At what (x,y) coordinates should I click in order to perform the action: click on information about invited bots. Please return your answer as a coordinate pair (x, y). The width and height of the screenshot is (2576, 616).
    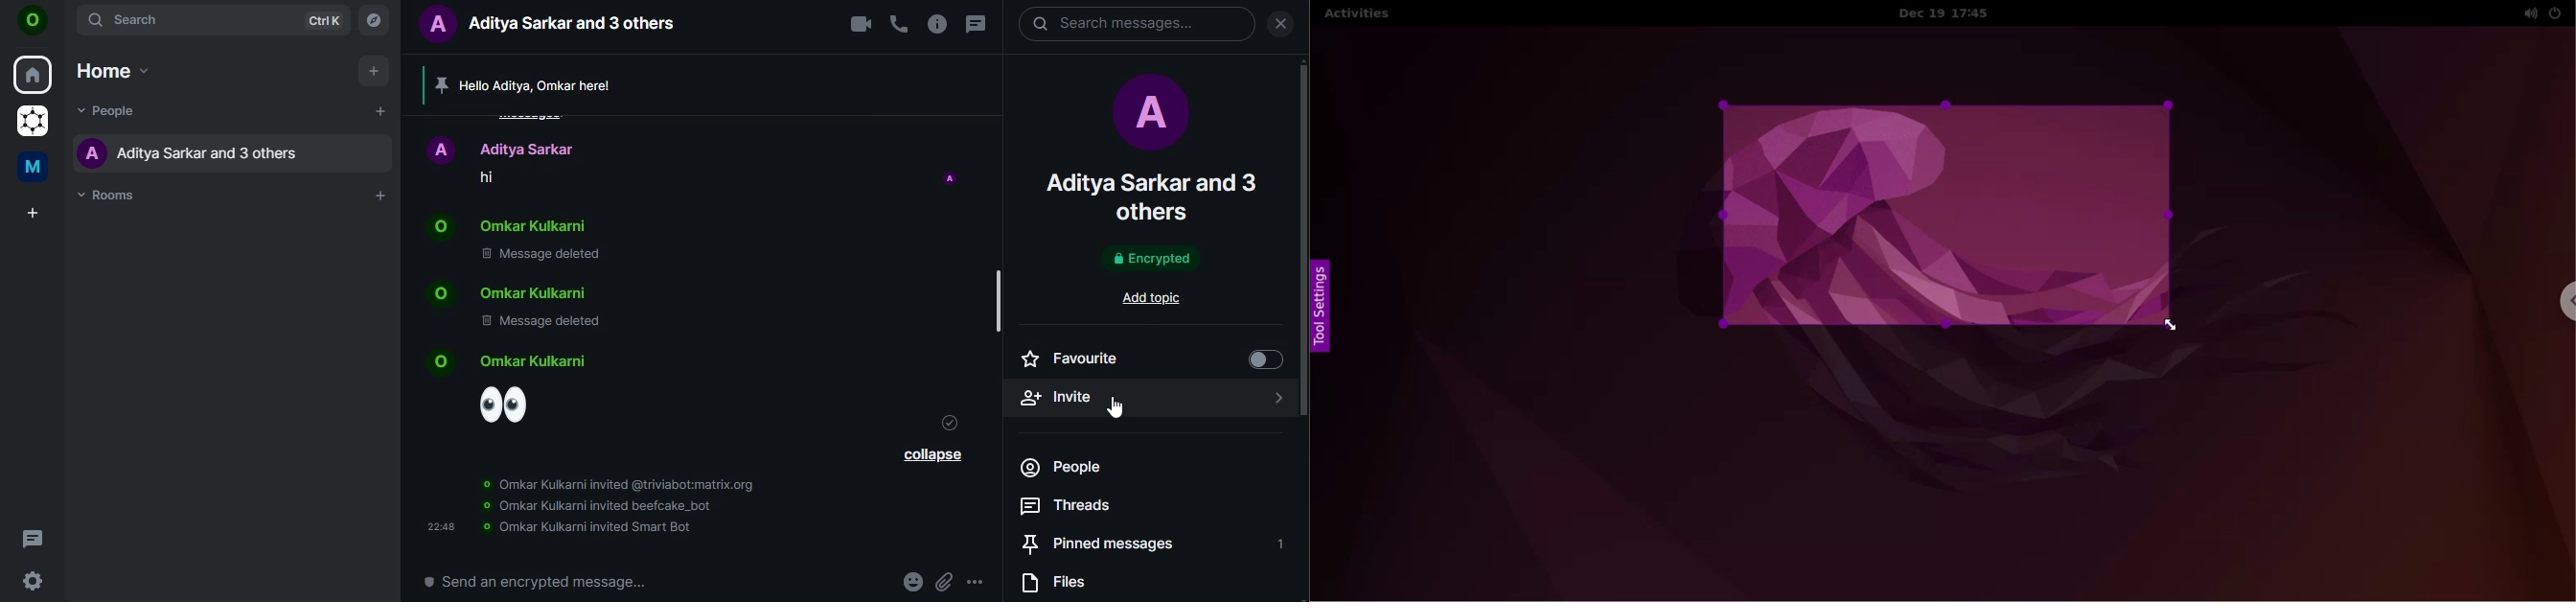
    Looking at the image, I should click on (593, 504).